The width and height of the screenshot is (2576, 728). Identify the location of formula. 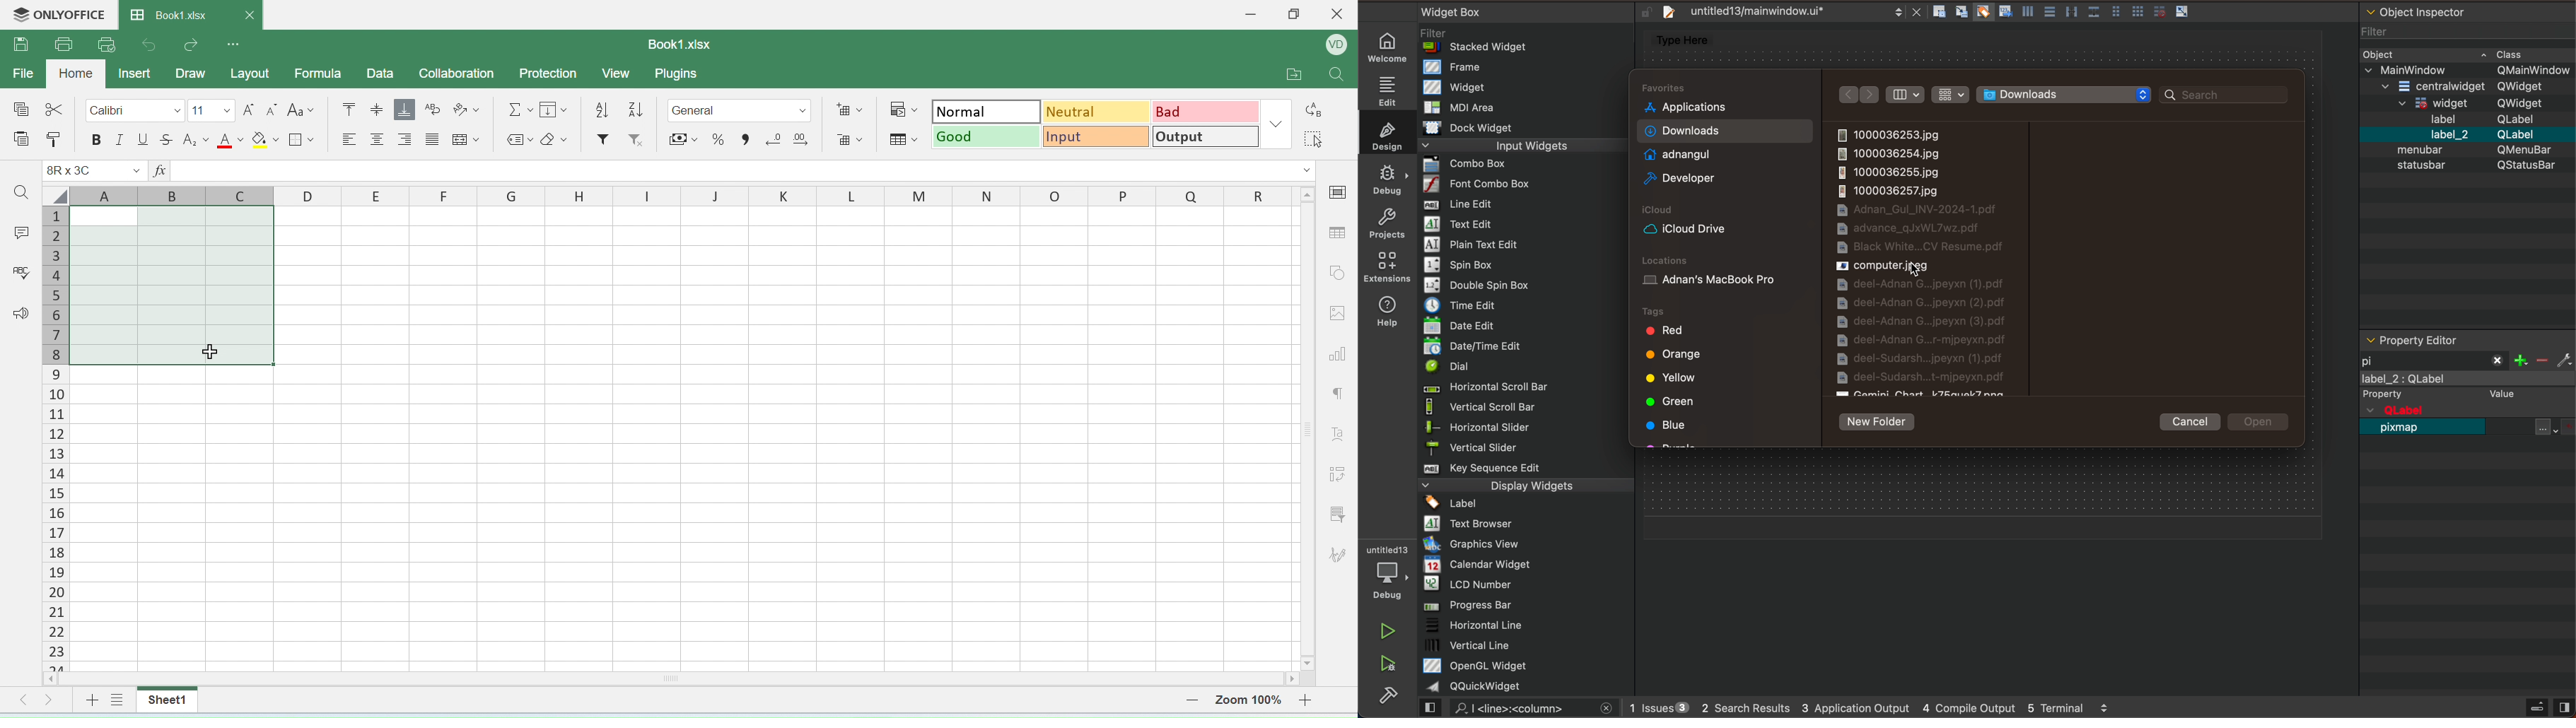
(516, 110).